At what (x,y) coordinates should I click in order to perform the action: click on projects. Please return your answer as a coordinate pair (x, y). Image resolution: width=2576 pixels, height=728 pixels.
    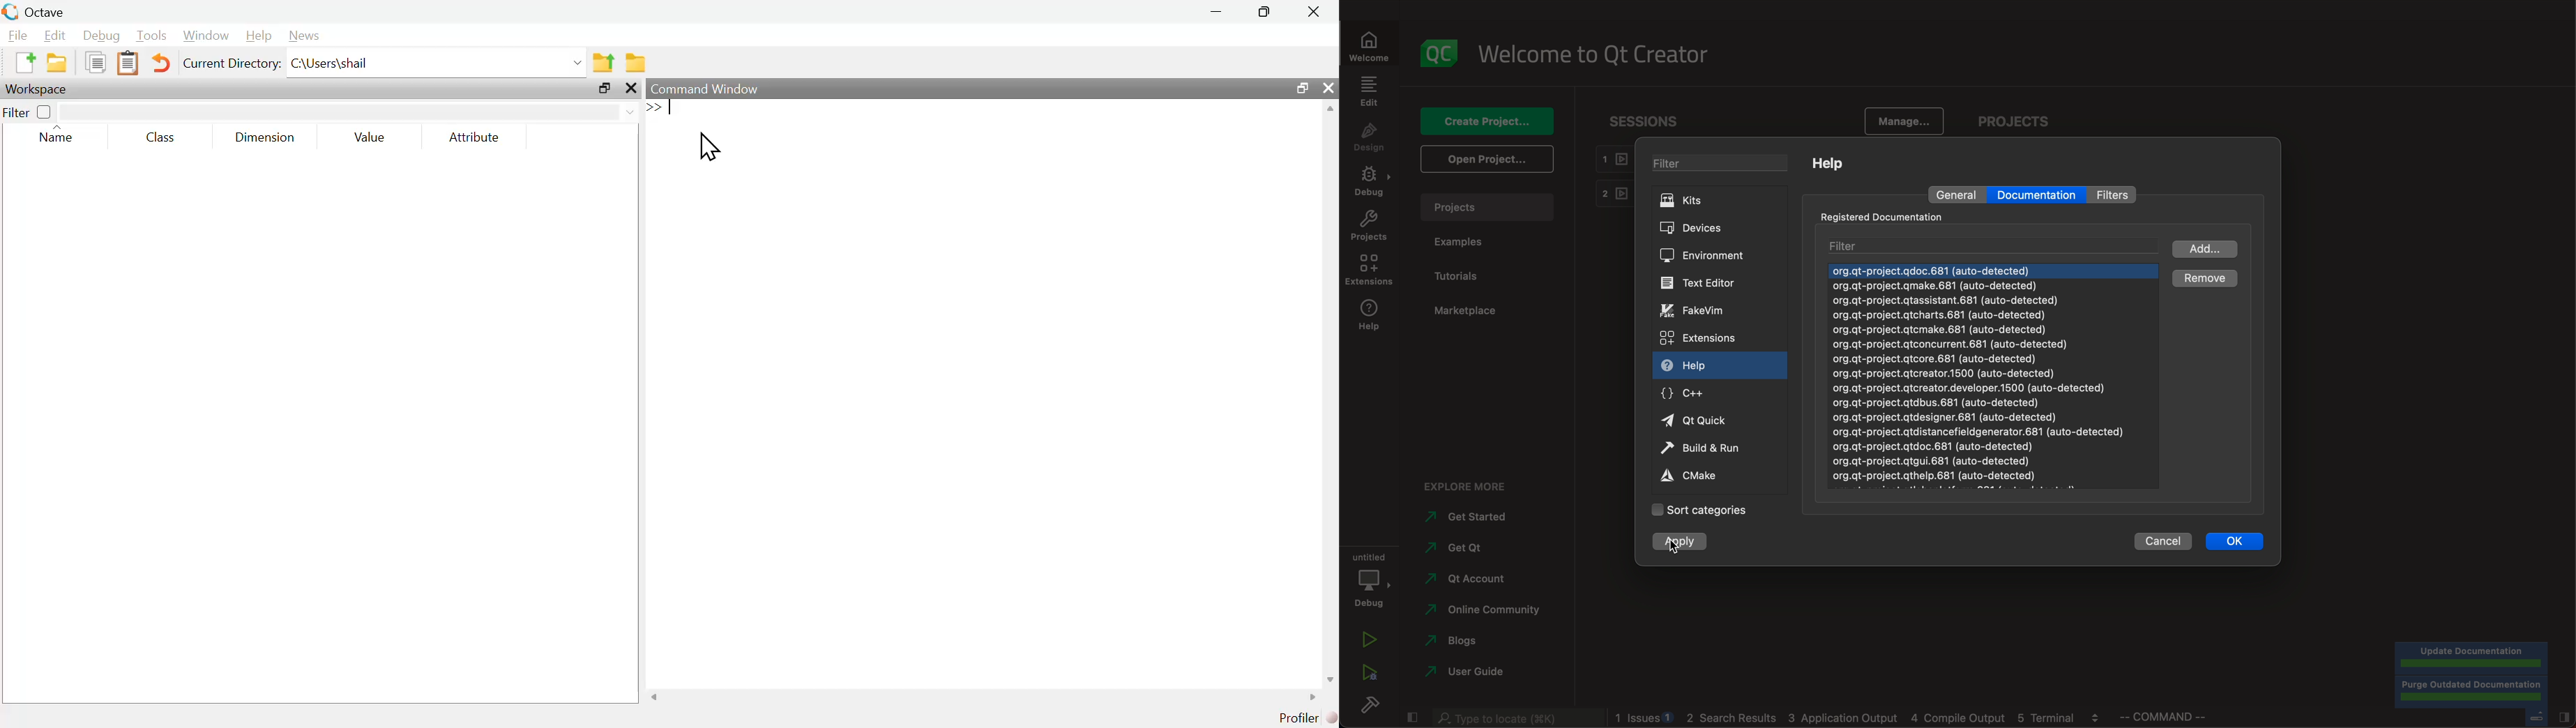
    Looking at the image, I should click on (1487, 210).